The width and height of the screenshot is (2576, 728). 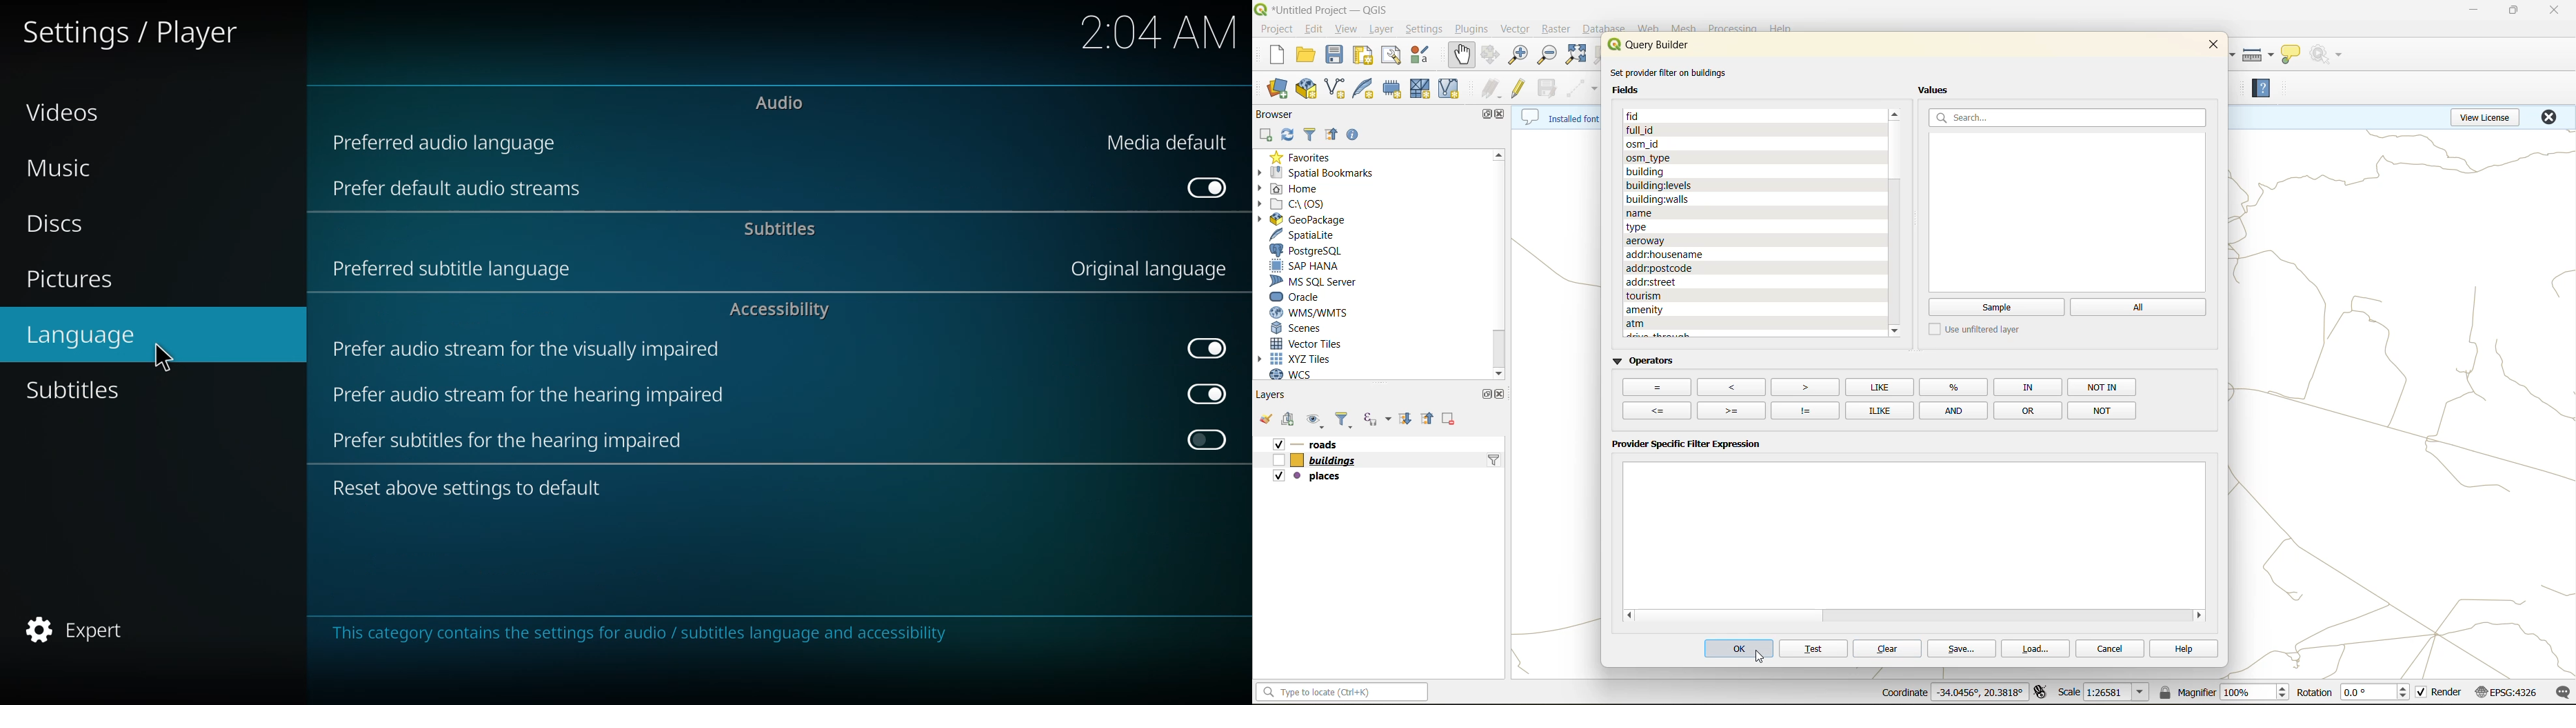 I want to click on coordinates, so click(x=1949, y=692).